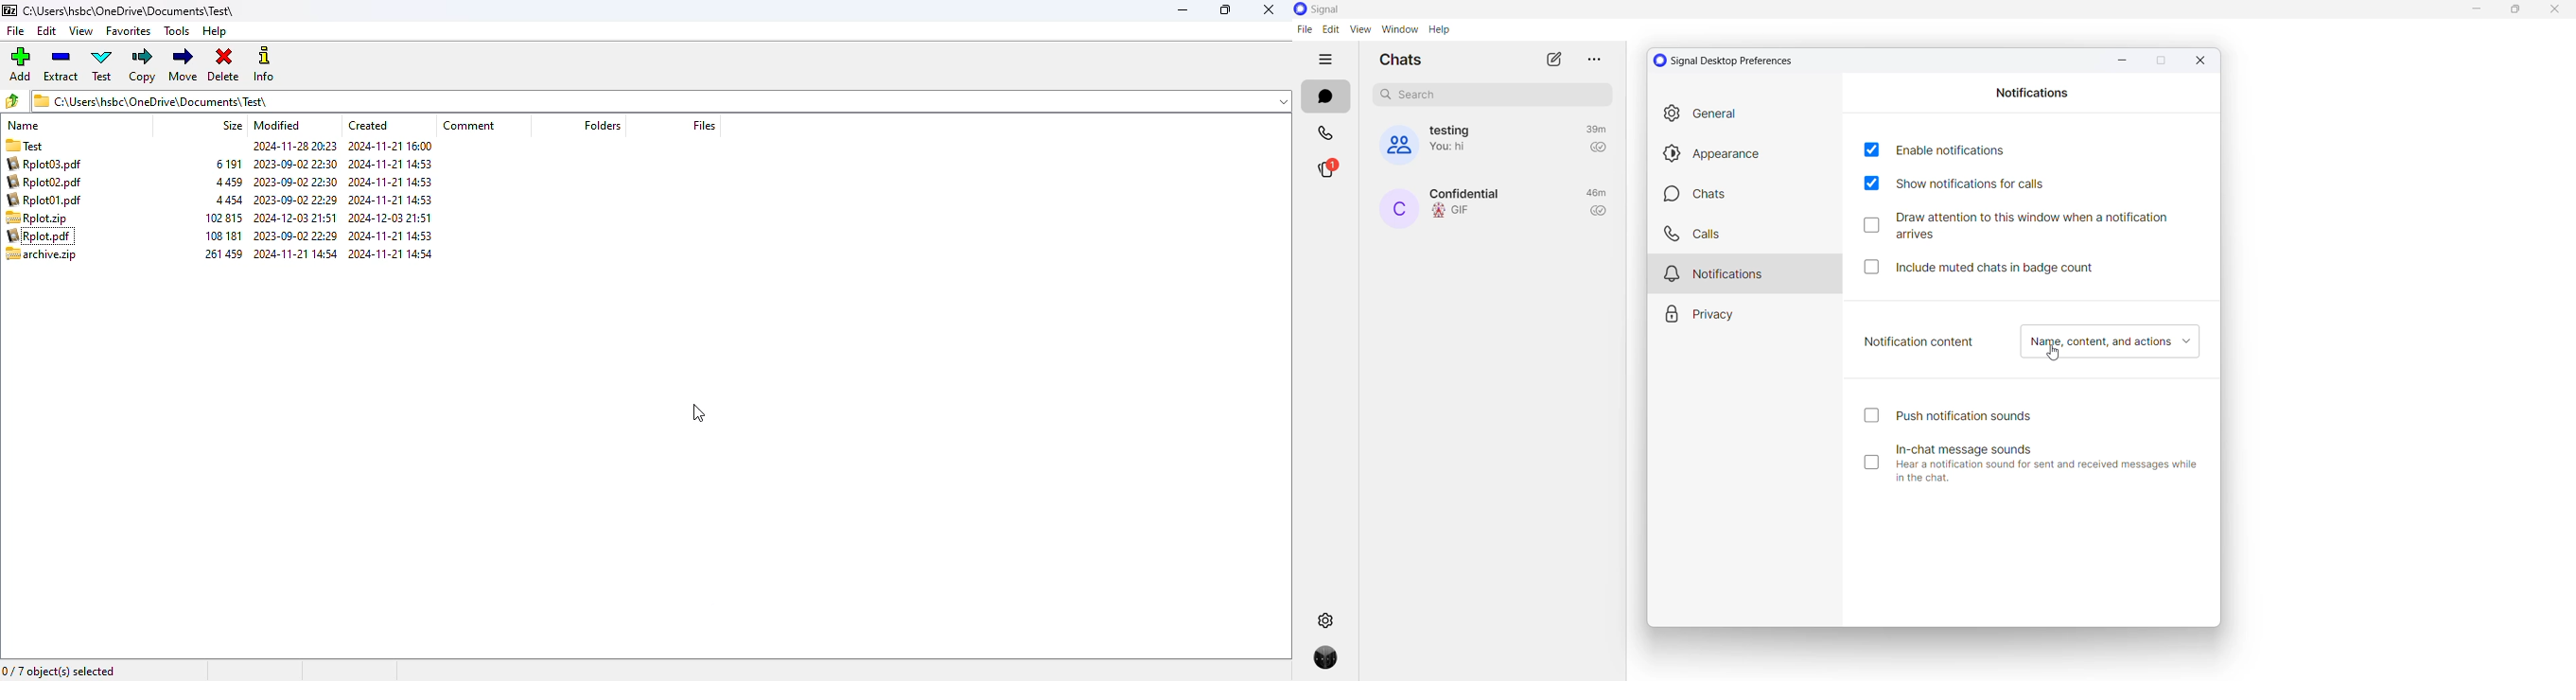 This screenshot has width=2576, height=700. Describe the element at coordinates (1591, 58) in the screenshot. I see `more options` at that location.